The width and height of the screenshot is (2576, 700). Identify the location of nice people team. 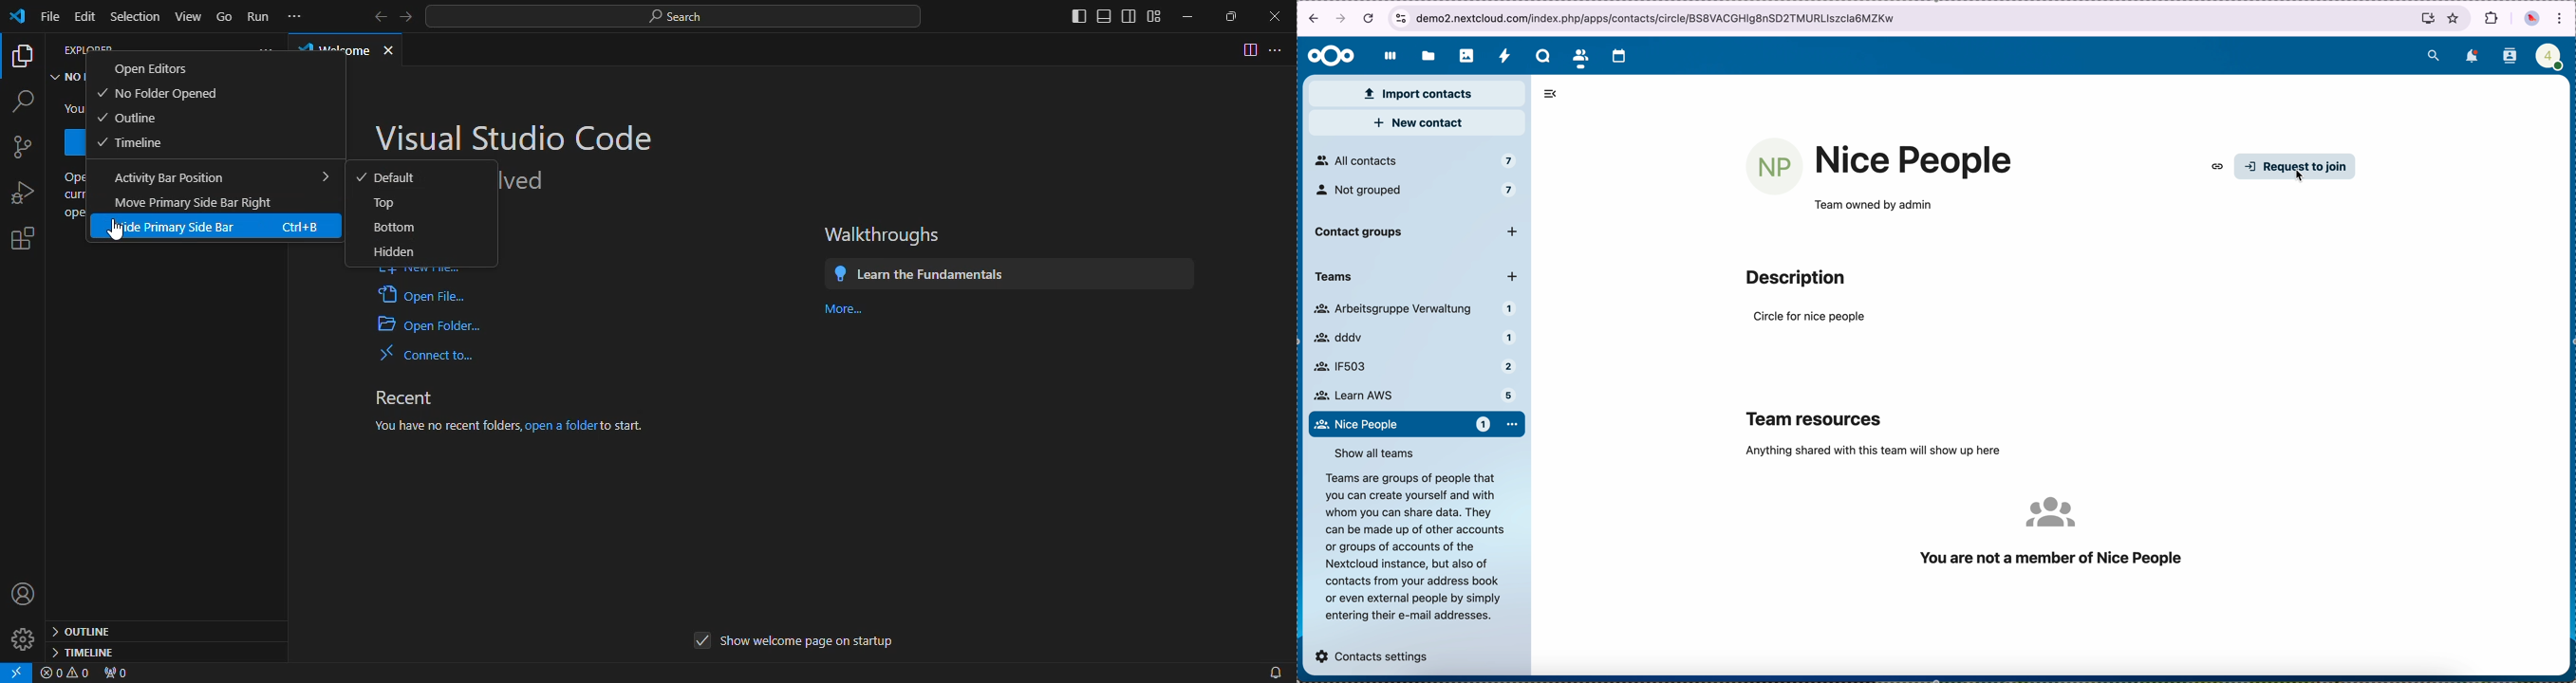
(1417, 424).